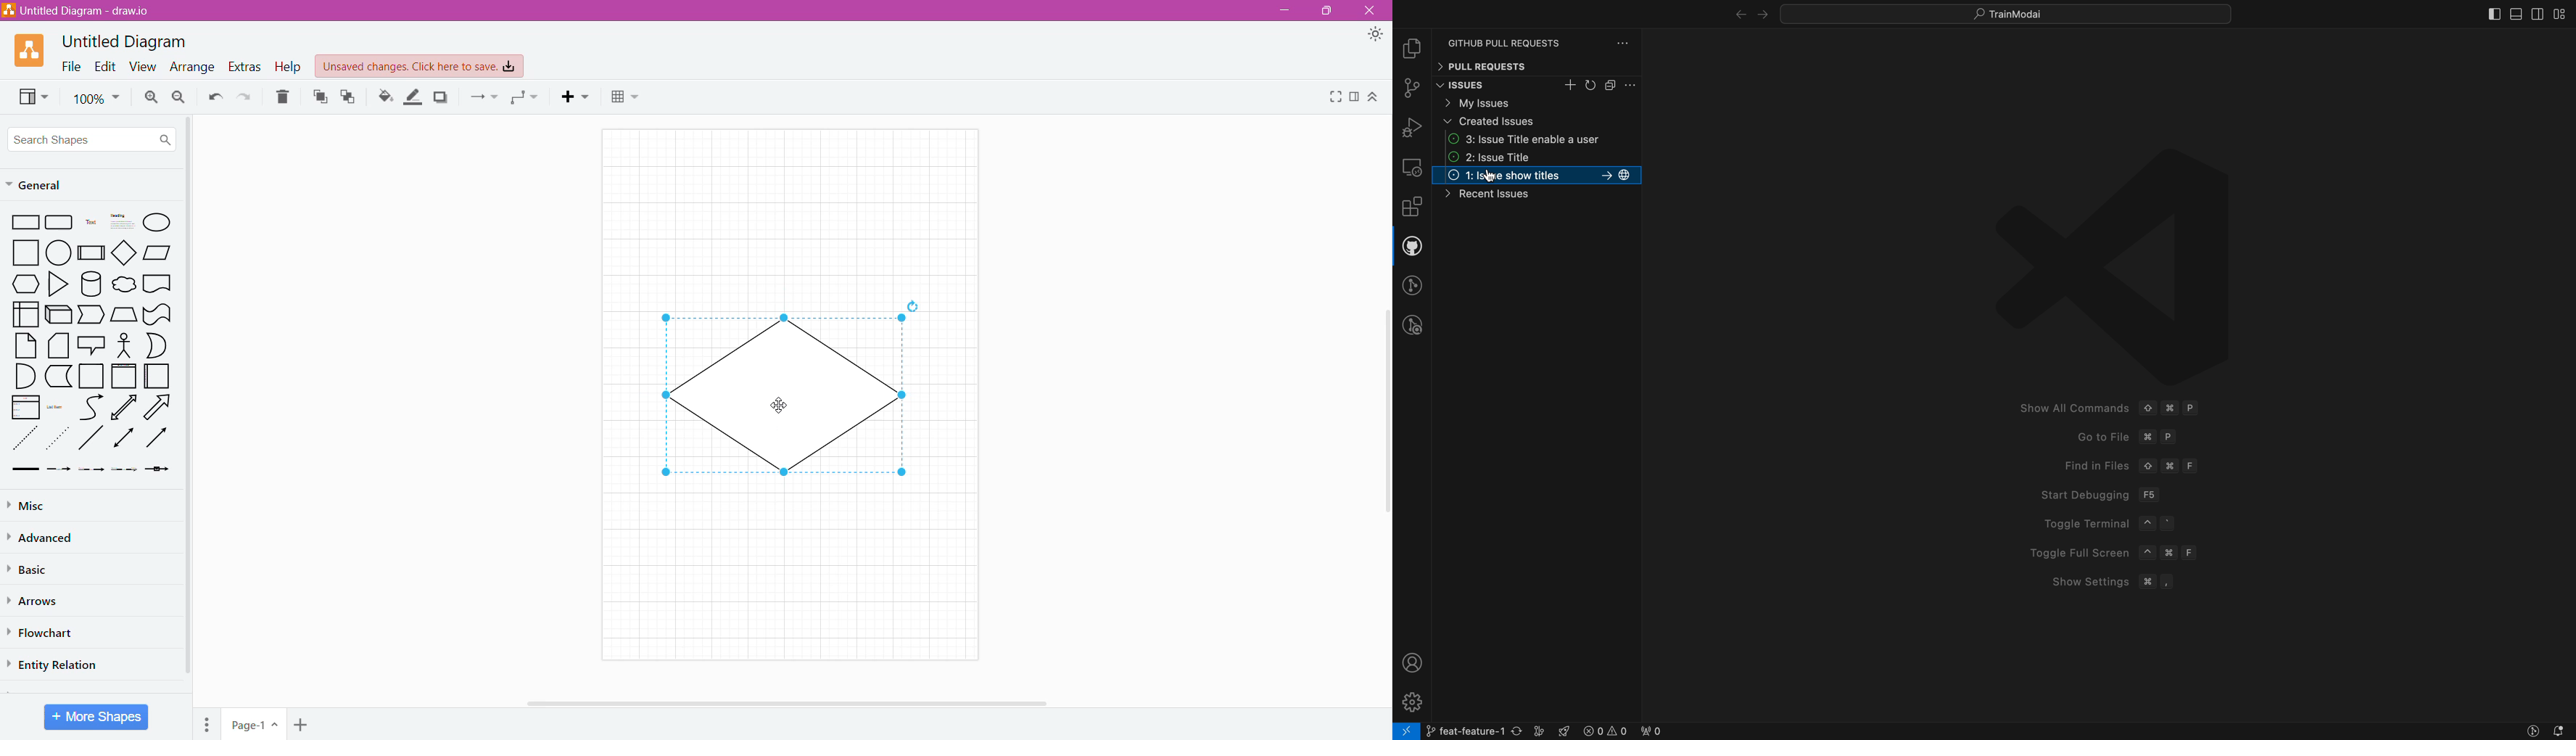  What do you see at coordinates (25, 442) in the screenshot?
I see `Dashed Line` at bounding box center [25, 442].